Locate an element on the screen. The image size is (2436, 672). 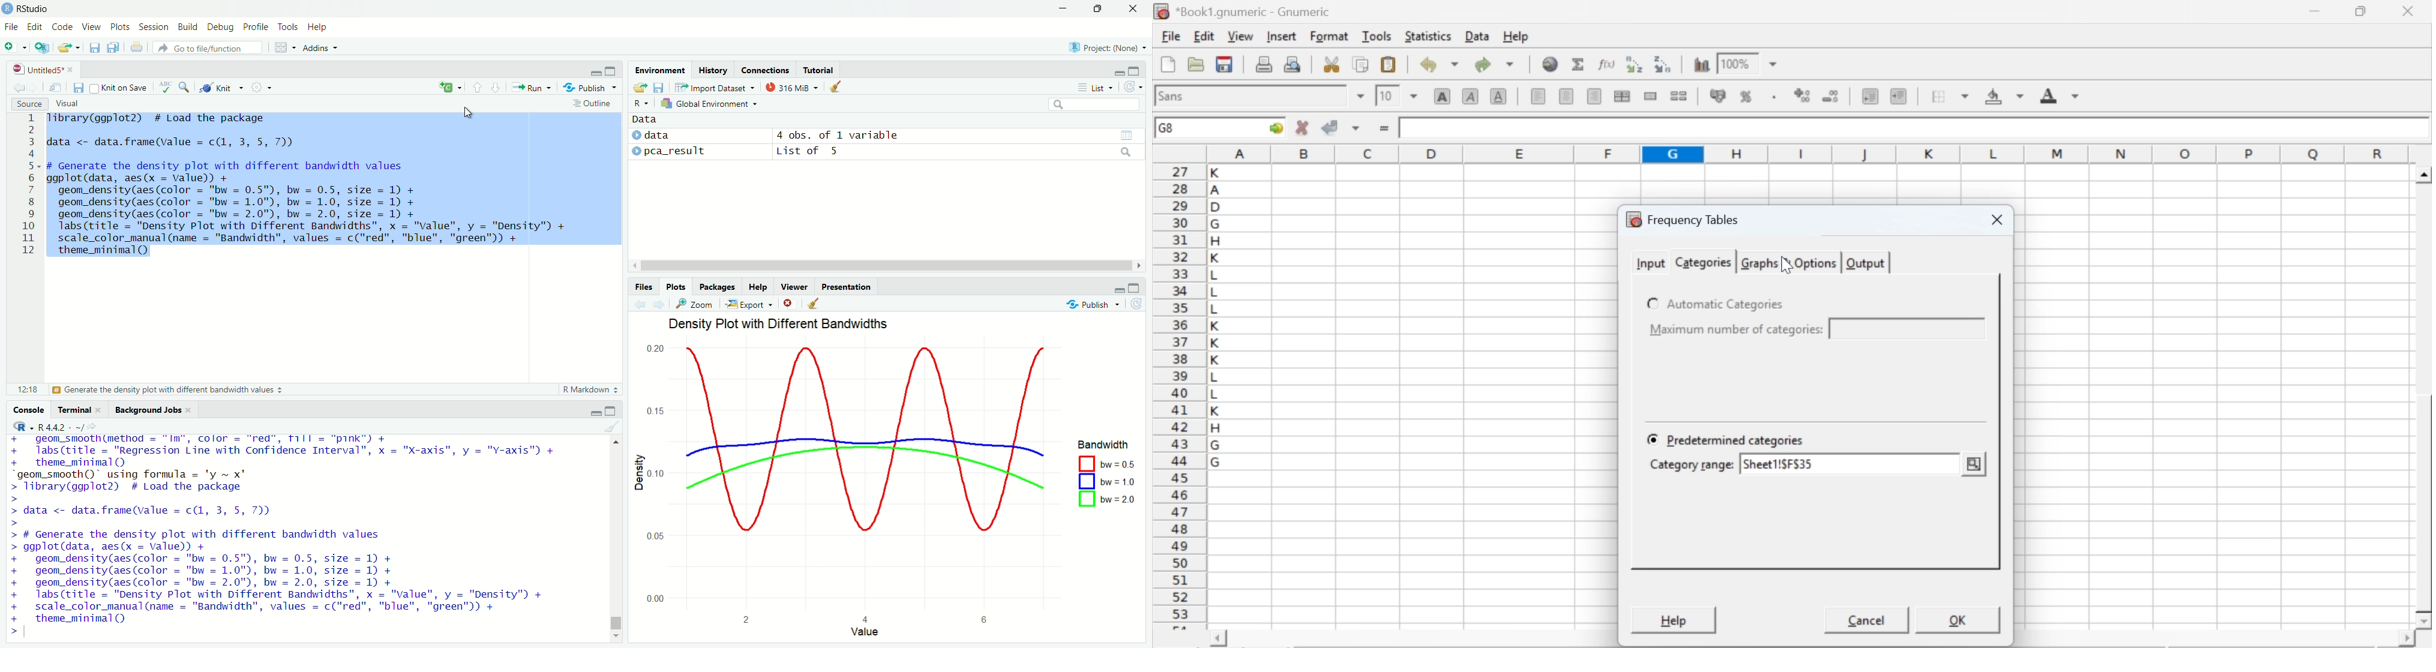
Visual is located at coordinates (67, 104).